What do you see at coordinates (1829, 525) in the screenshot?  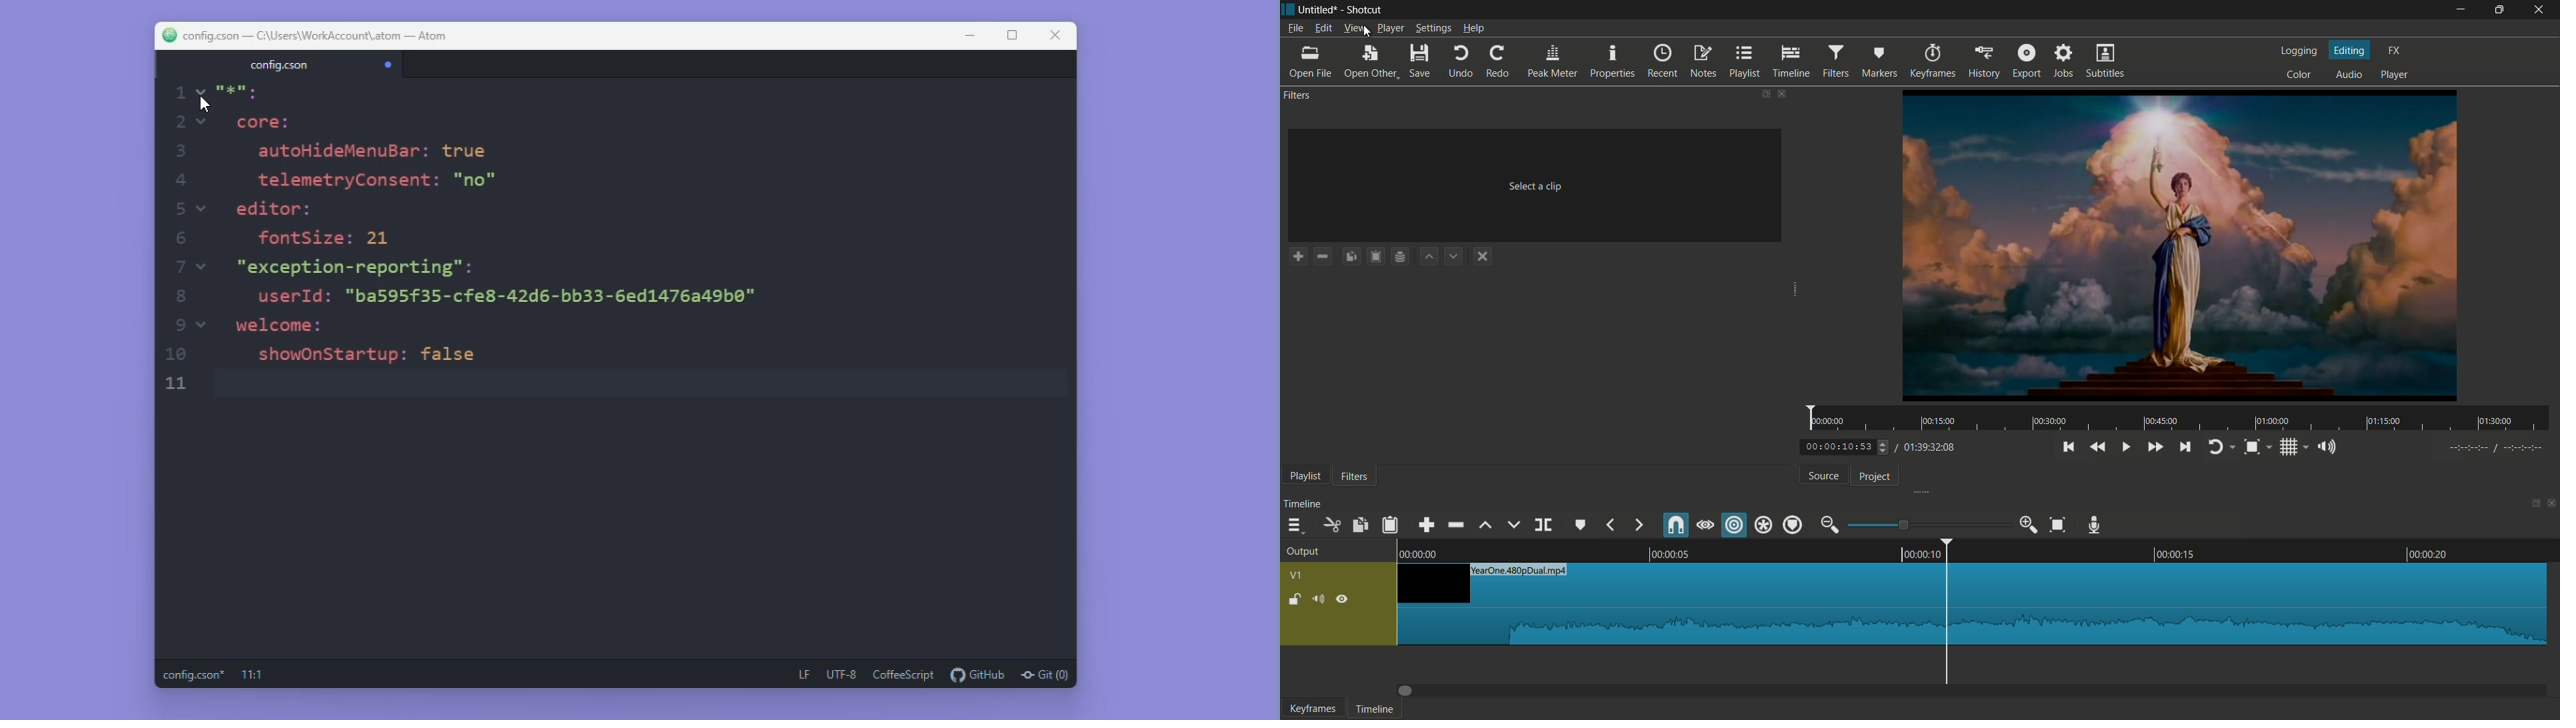 I see `zoom out` at bounding box center [1829, 525].